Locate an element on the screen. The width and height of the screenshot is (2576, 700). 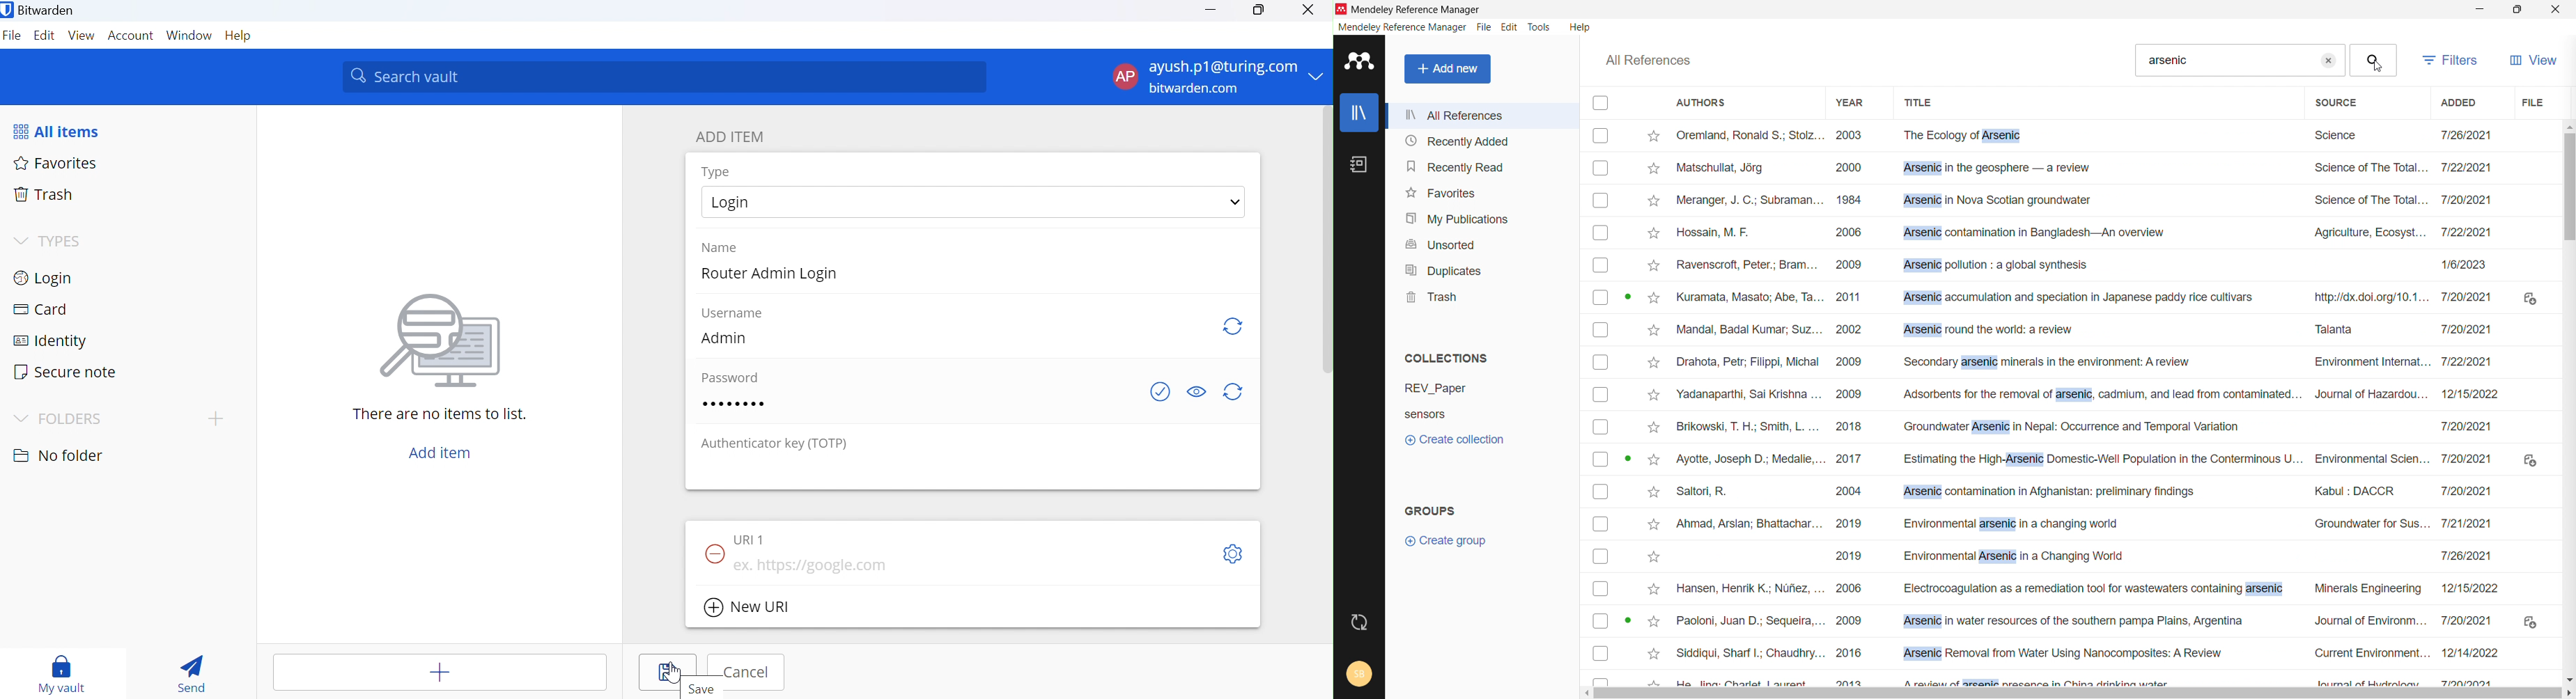
recently read is located at coordinates (1482, 165).